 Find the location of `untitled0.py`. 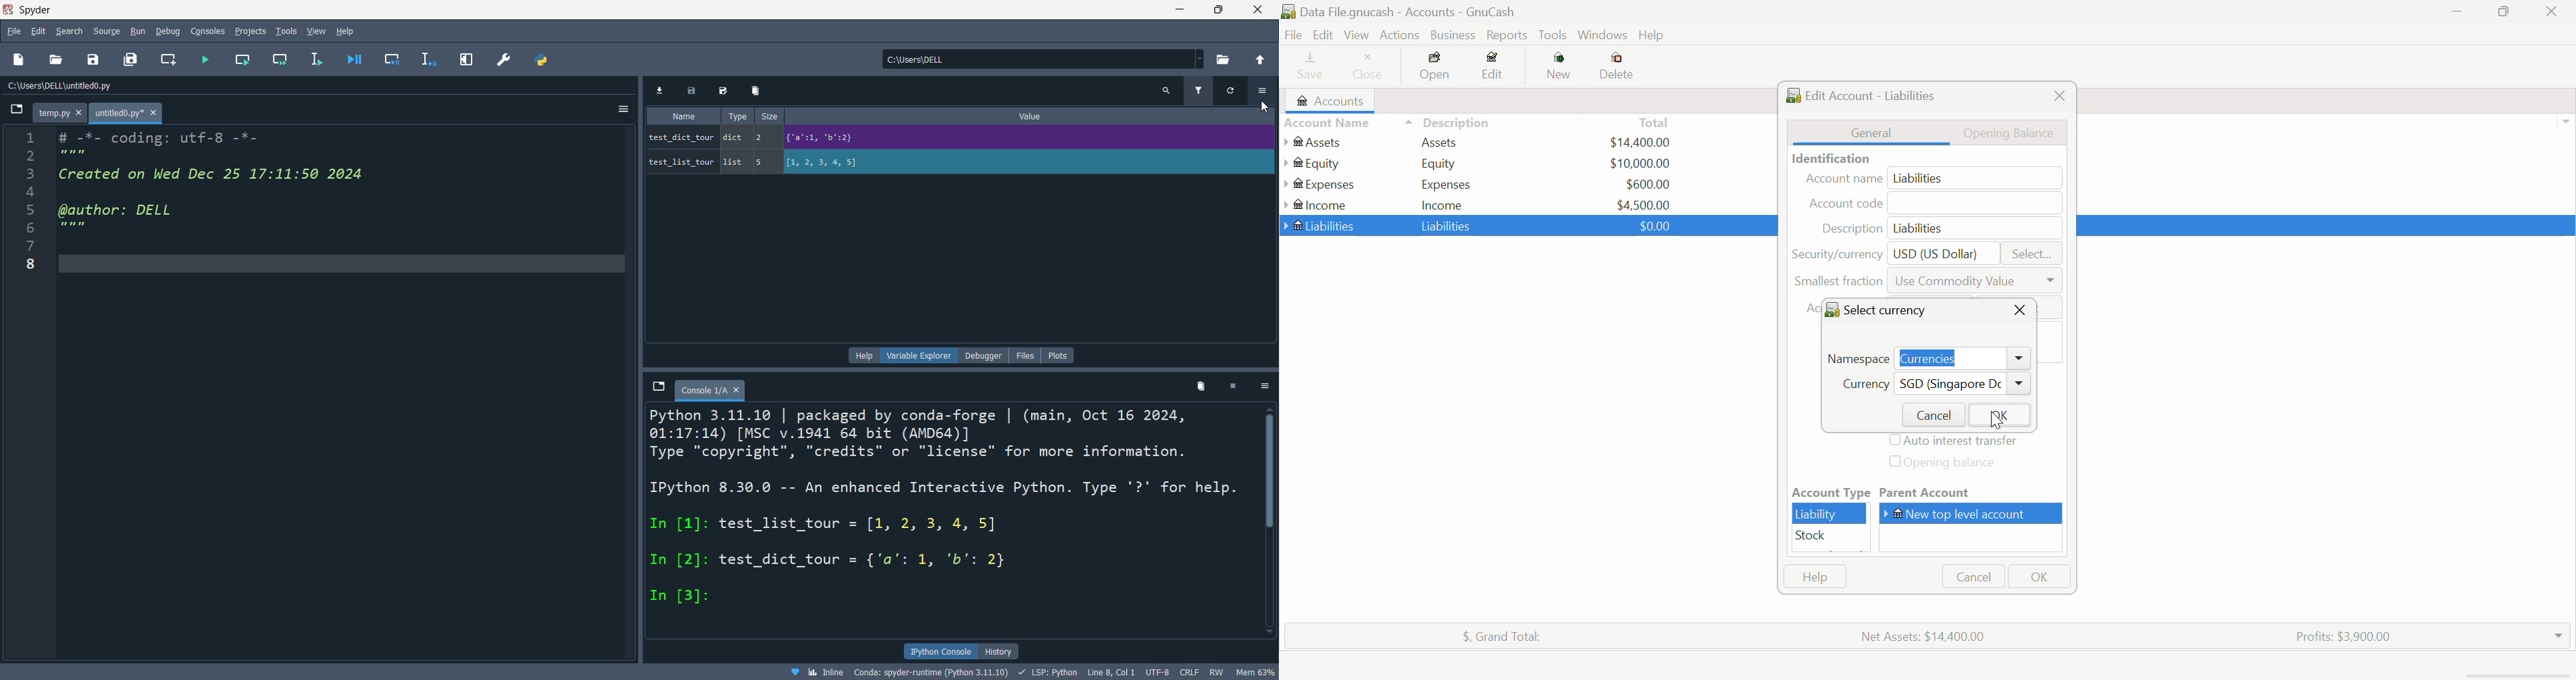

untitled0.py is located at coordinates (126, 113).